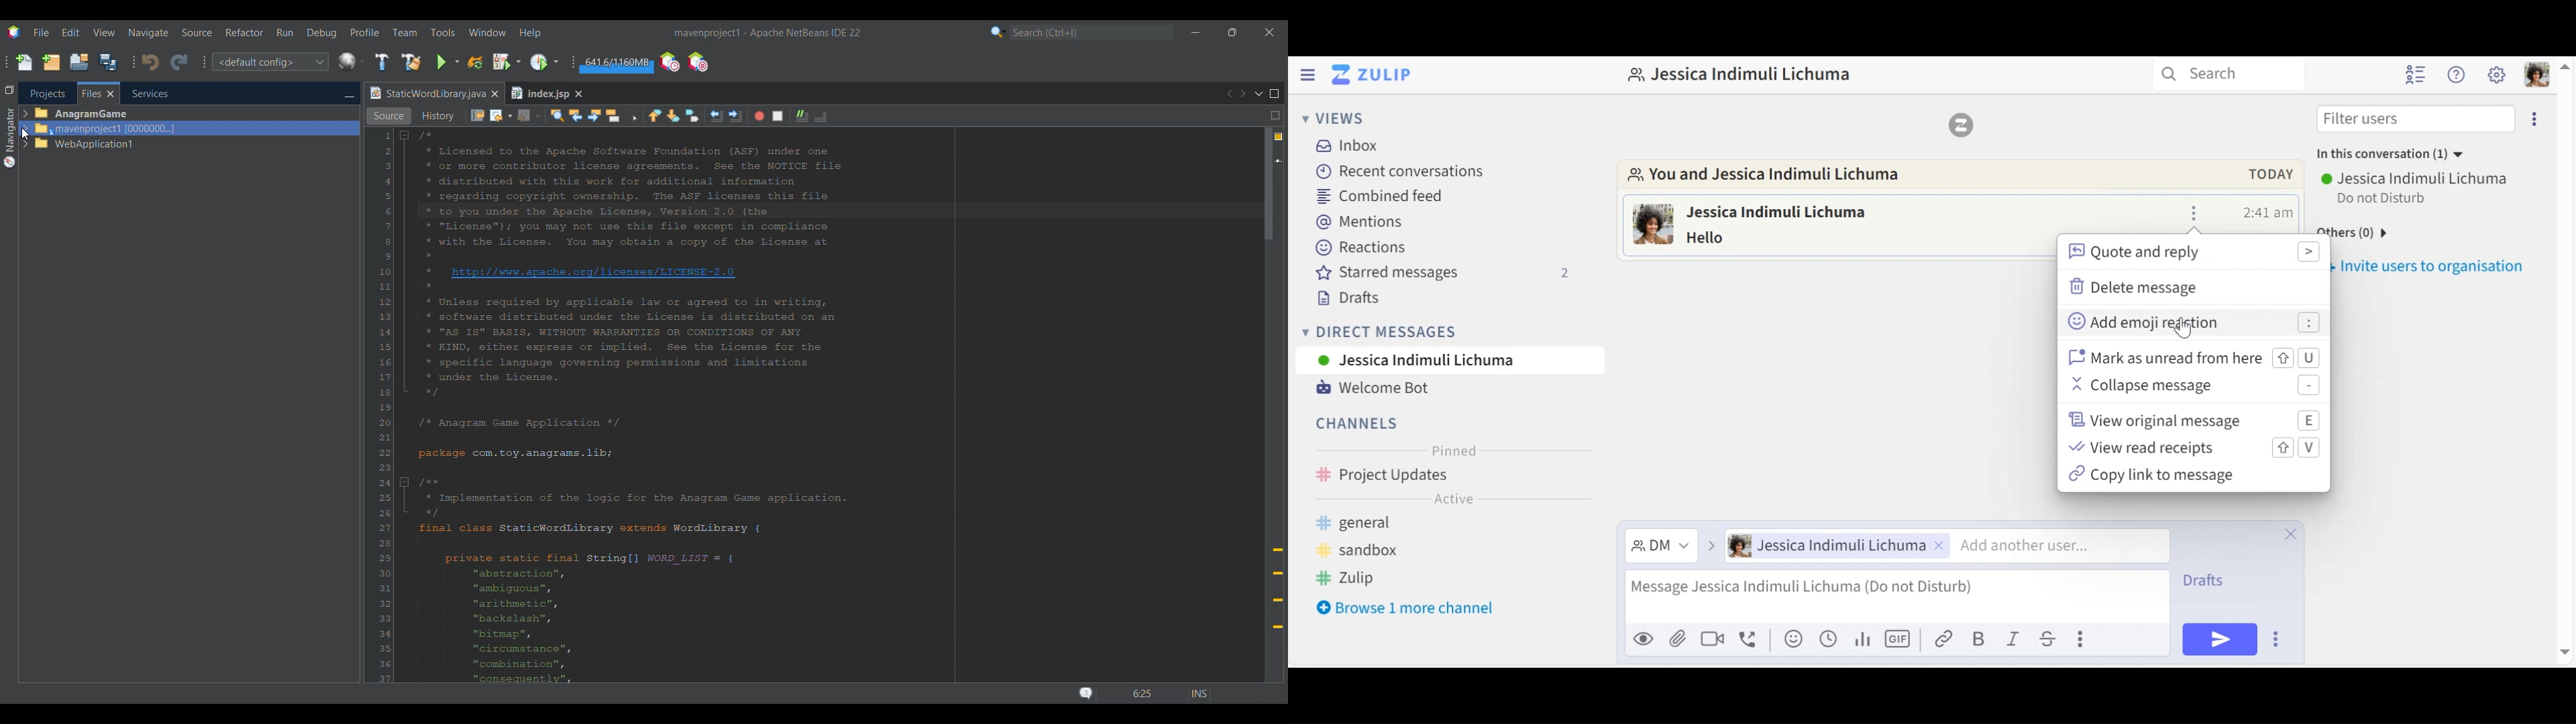 This screenshot has height=728, width=2576. Describe the element at coordinates (1450, 477) in the screenshot. I see `Channel` at that location.